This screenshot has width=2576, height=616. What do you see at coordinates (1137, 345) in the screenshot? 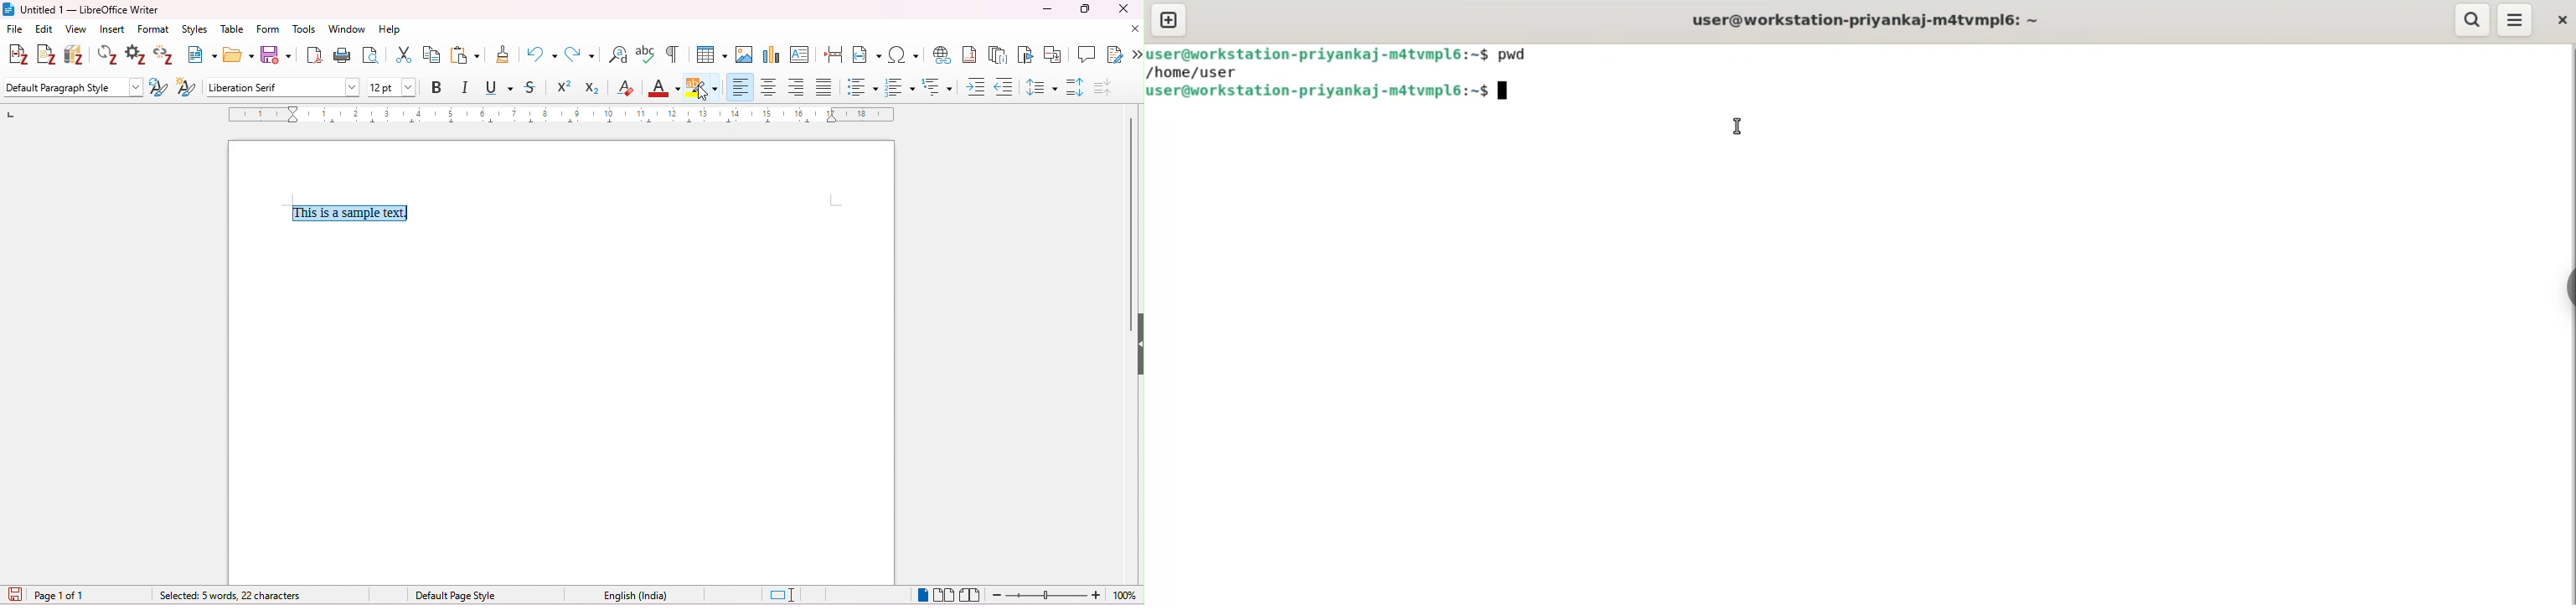
I see `hide/ show` at bounding box center [1137, 345].